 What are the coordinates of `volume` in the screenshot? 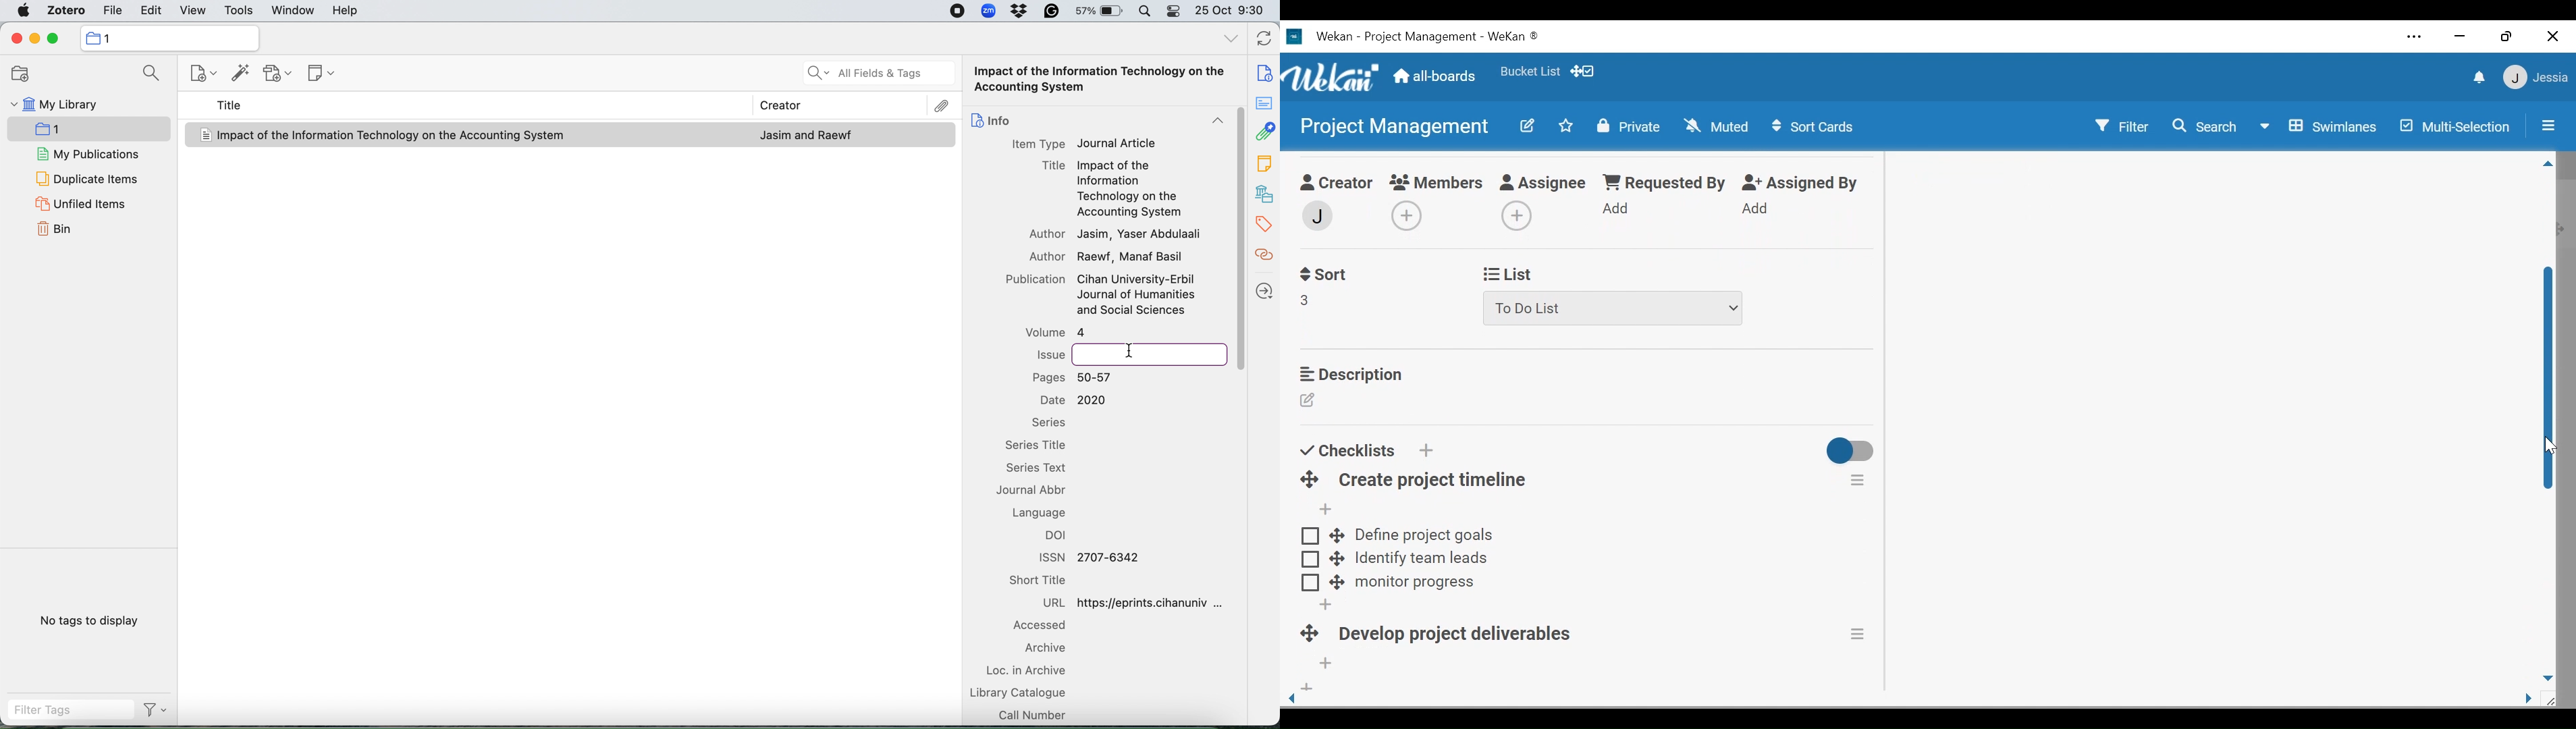 It's located at (1053, 332).